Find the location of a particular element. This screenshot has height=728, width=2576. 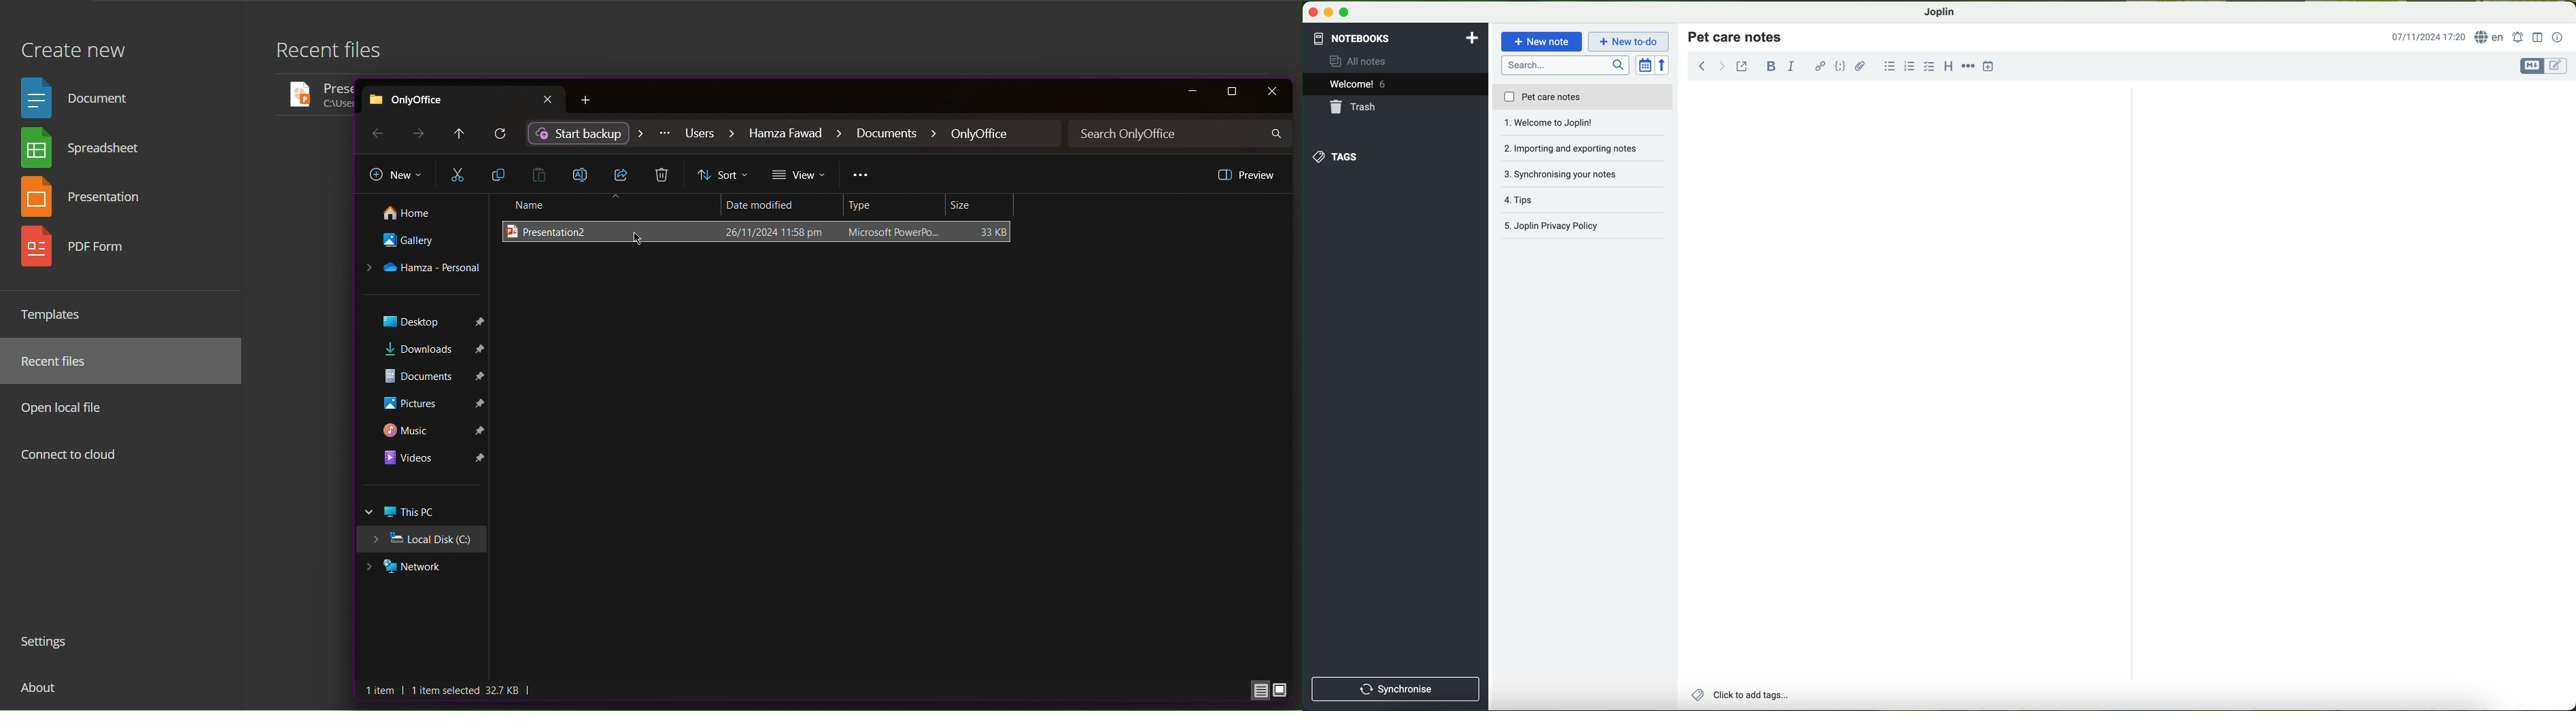

checkbox is located at coordinates (1930, 66).